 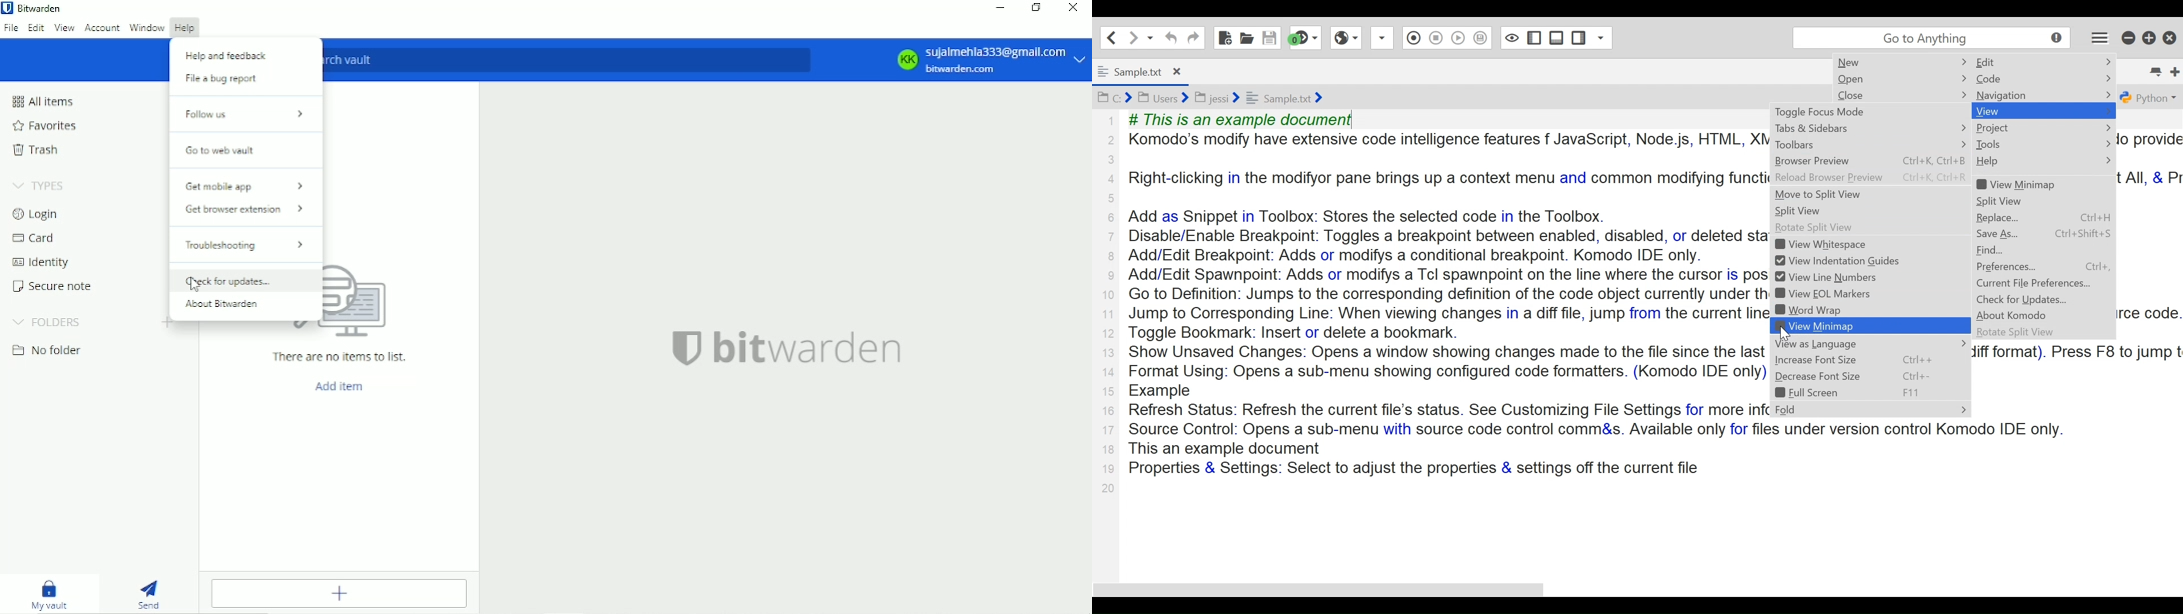 What do you see at coordinates (2000, 161) in the screenshot?
I see `Help` at bounding box center [2000, 161].